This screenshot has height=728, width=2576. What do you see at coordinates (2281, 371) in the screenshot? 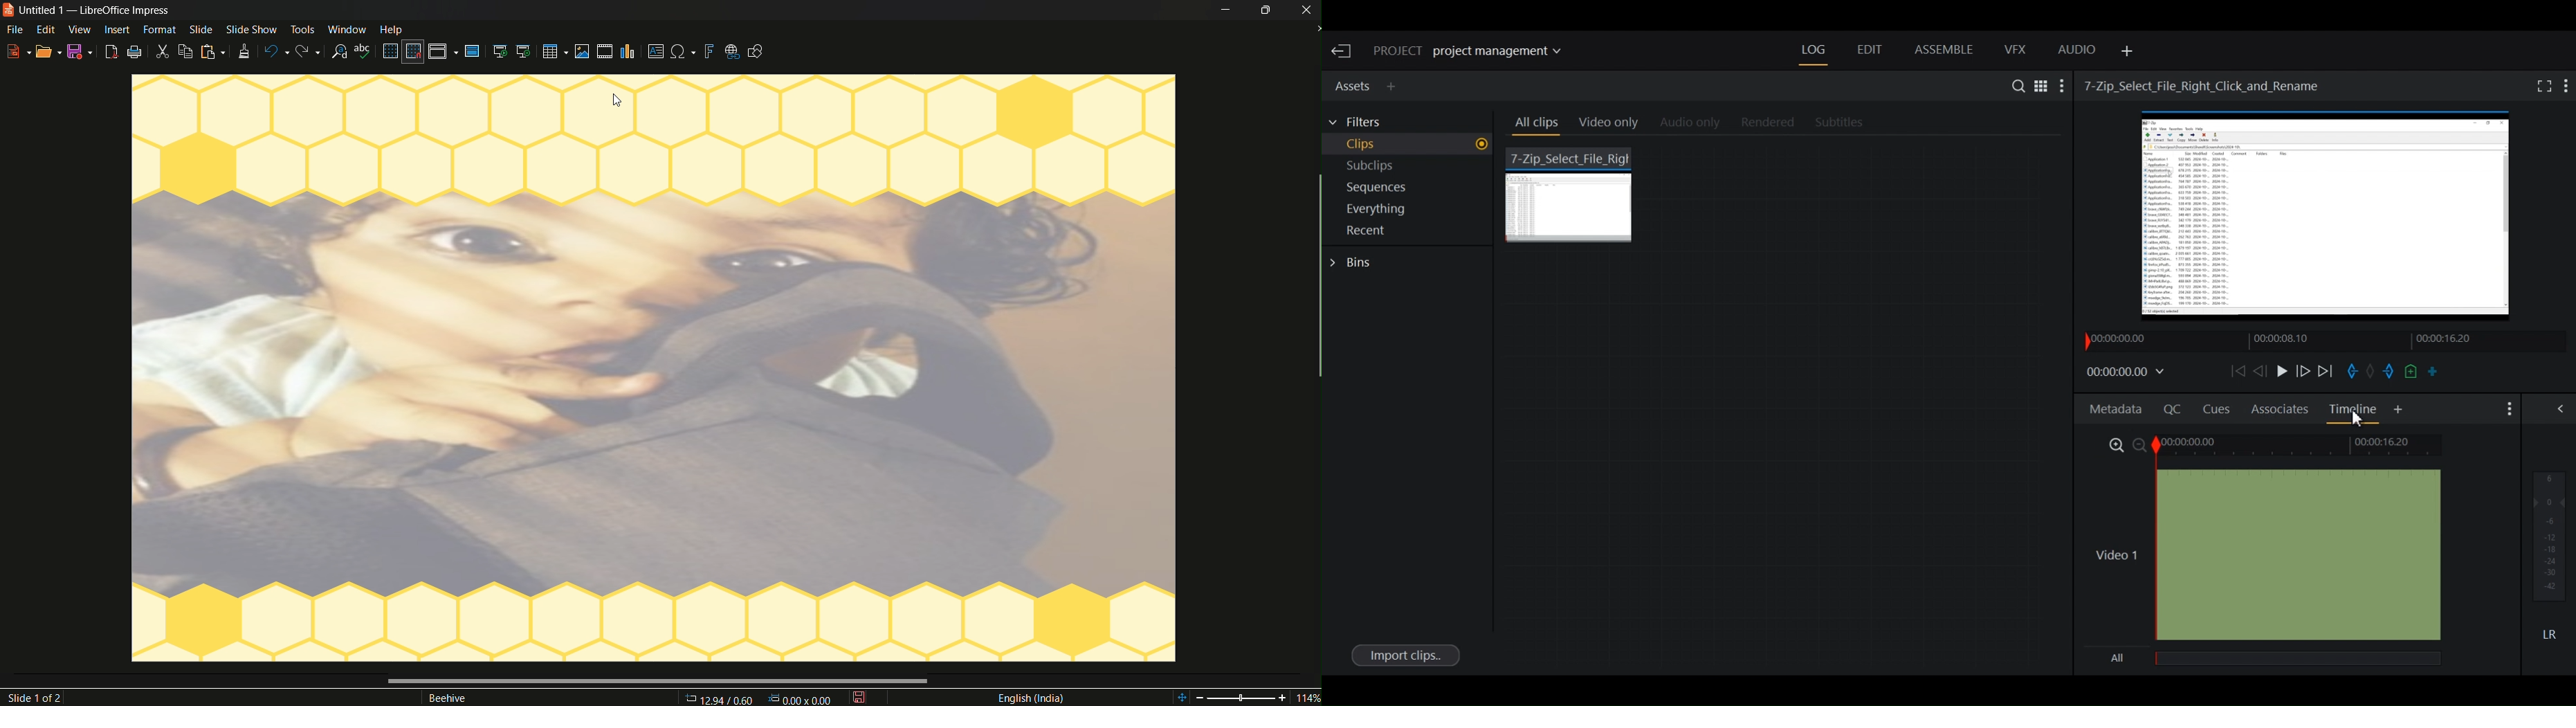
I see `Play` at bounding box center [2281, 371].